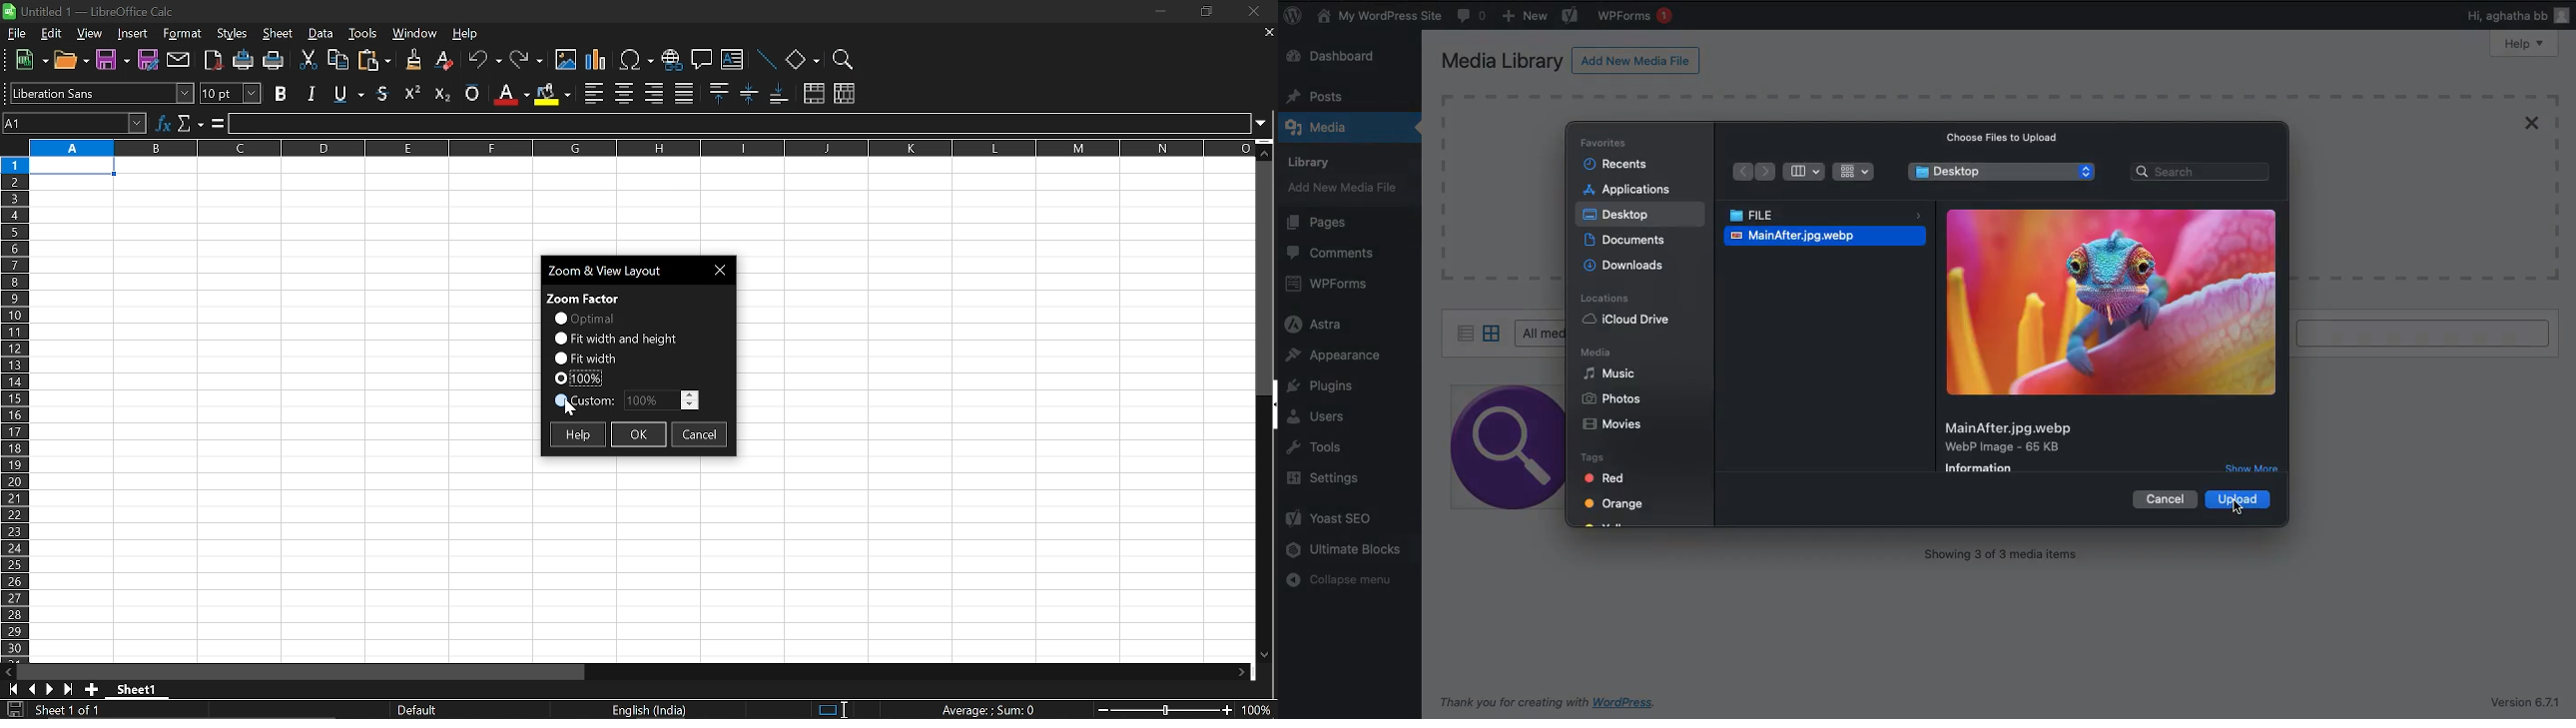 The image size is (2576, 728). What do you see at coordinates (1614, 165) in the screenshot?
I see `Recents` at bounding box center [1614, 165].